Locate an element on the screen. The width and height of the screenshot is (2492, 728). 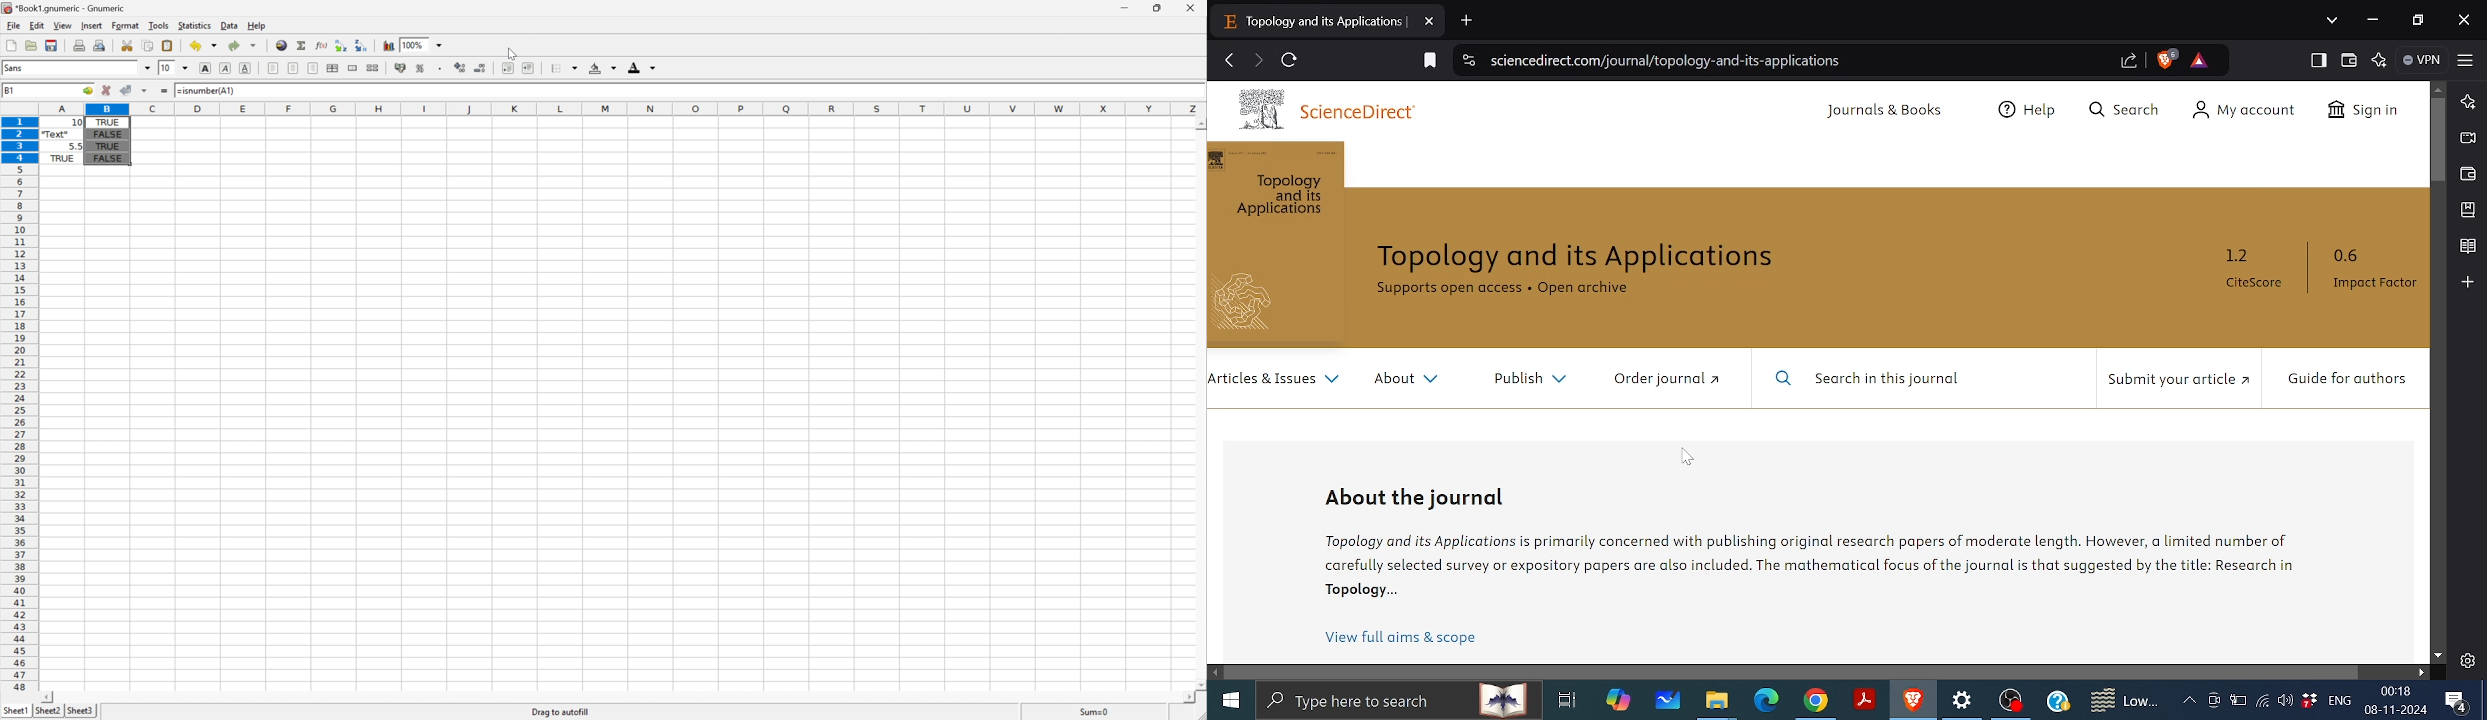
Align Right is located at coordinates (312, 69).